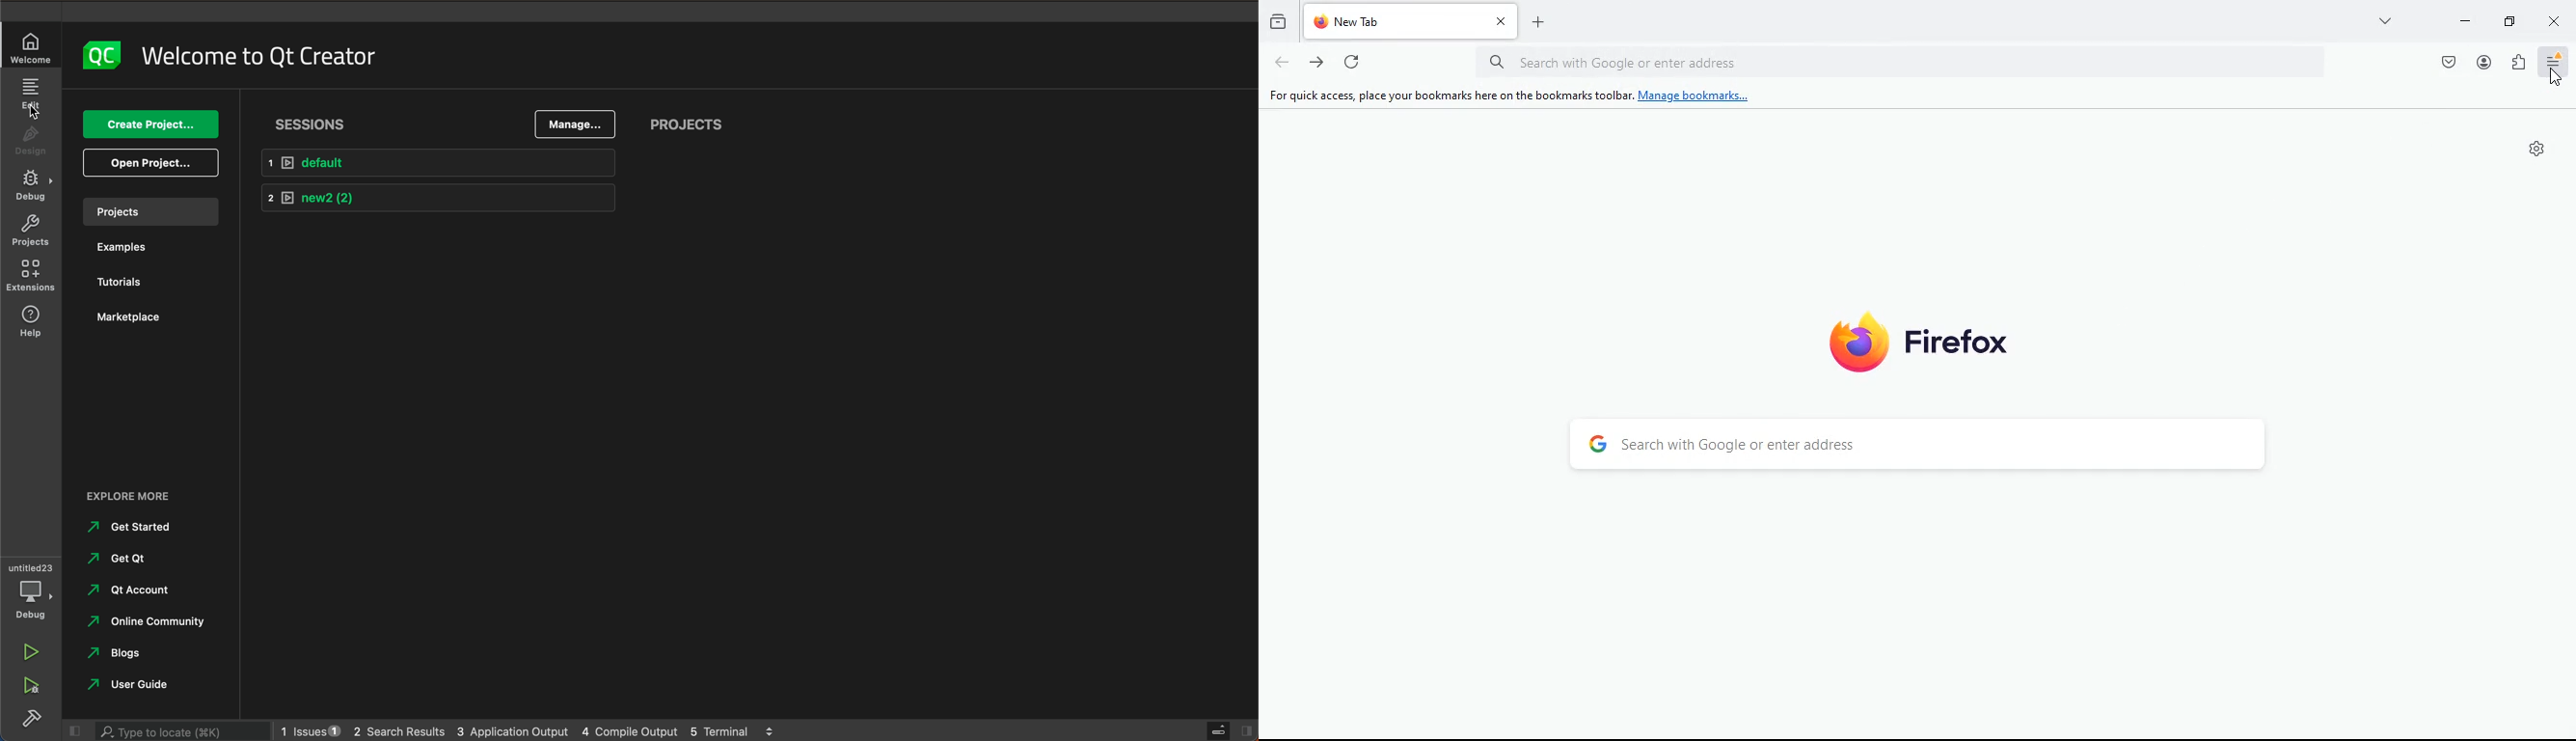 This screenshot has width=2576, height=756. What do you see at coordinates (136, 528) in the screenshot?
I see `get started` at bounding box center [136, 528].